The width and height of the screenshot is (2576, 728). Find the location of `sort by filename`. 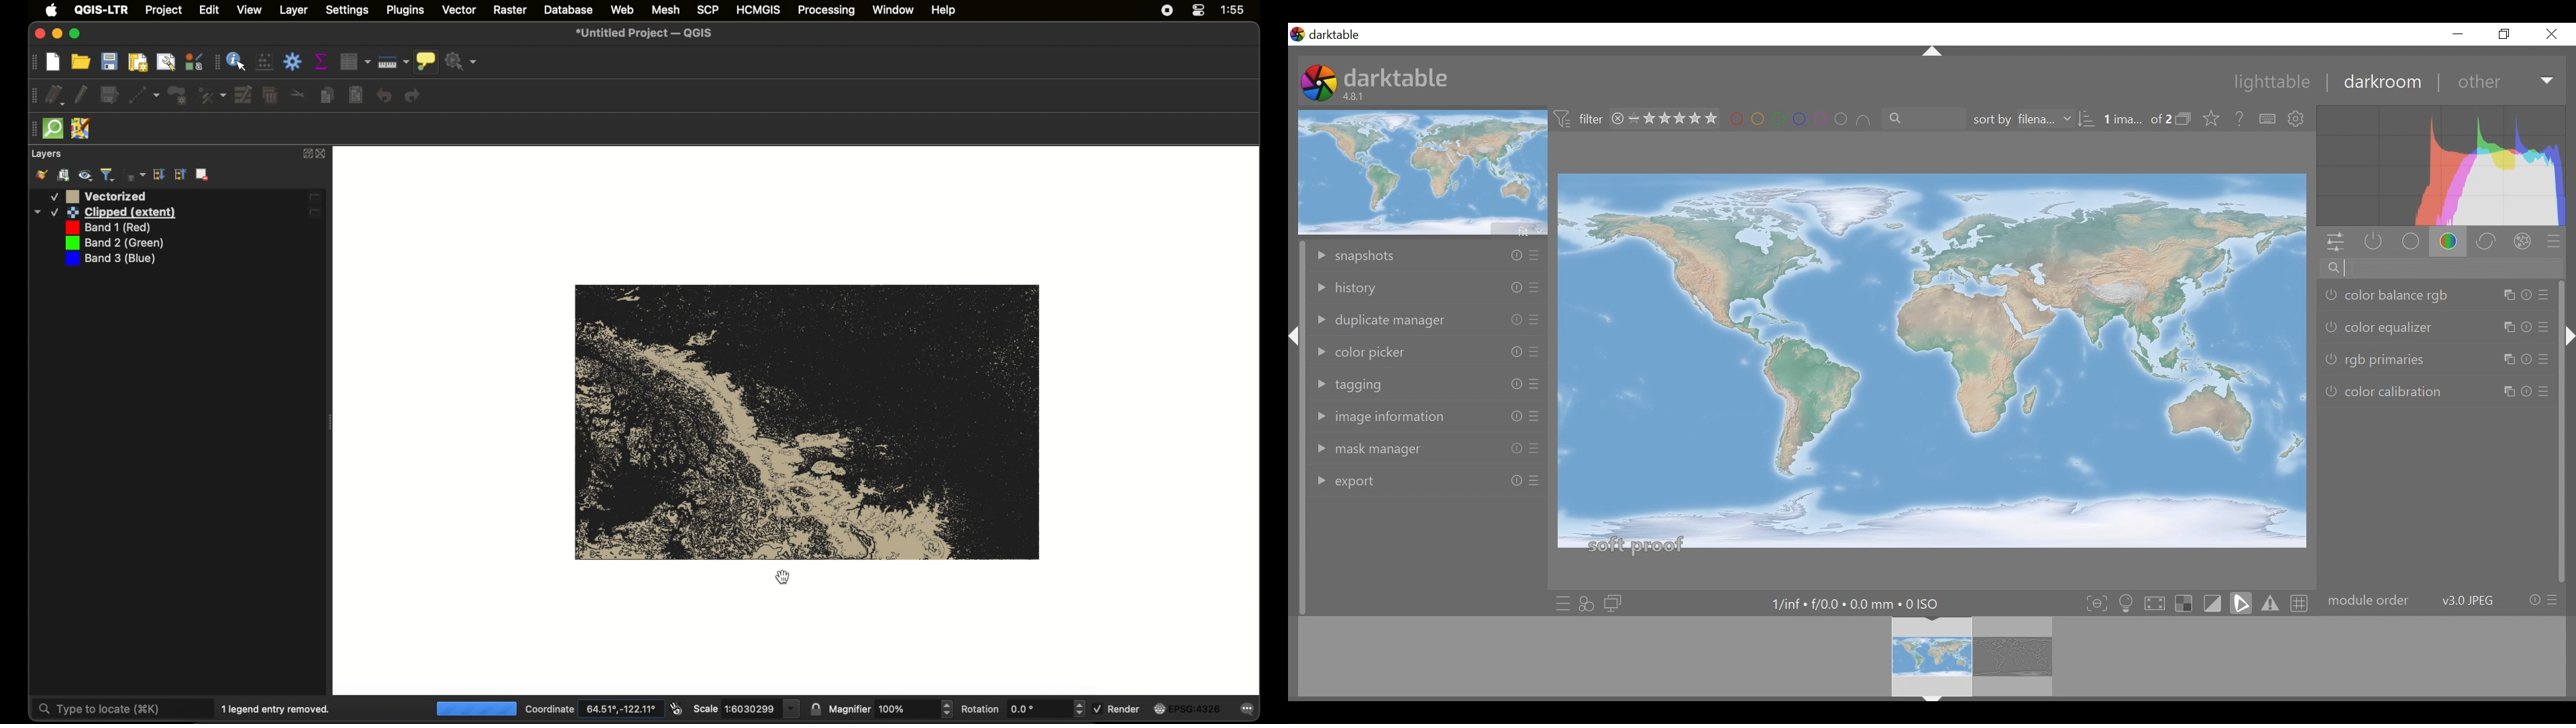

sort by filename is located at coordinates (2031, 117).